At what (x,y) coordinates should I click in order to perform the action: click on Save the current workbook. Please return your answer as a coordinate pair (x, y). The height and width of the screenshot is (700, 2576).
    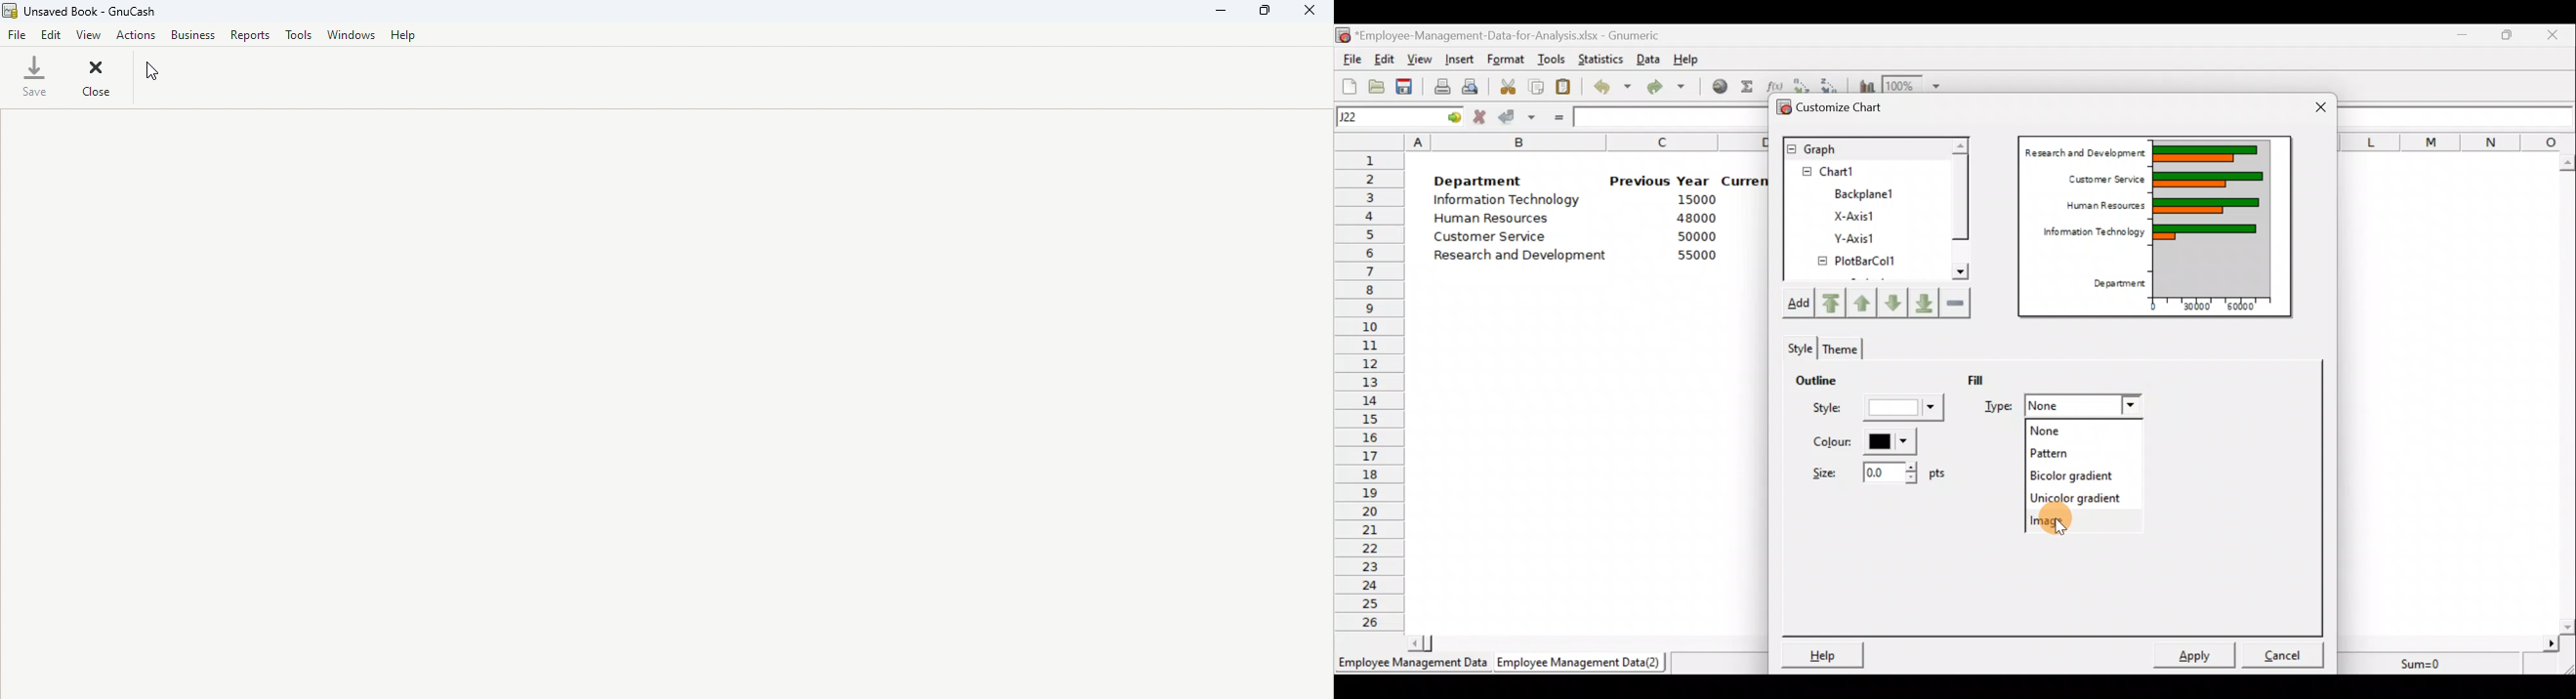
    Looking at the image, I should click on (1405, 85).